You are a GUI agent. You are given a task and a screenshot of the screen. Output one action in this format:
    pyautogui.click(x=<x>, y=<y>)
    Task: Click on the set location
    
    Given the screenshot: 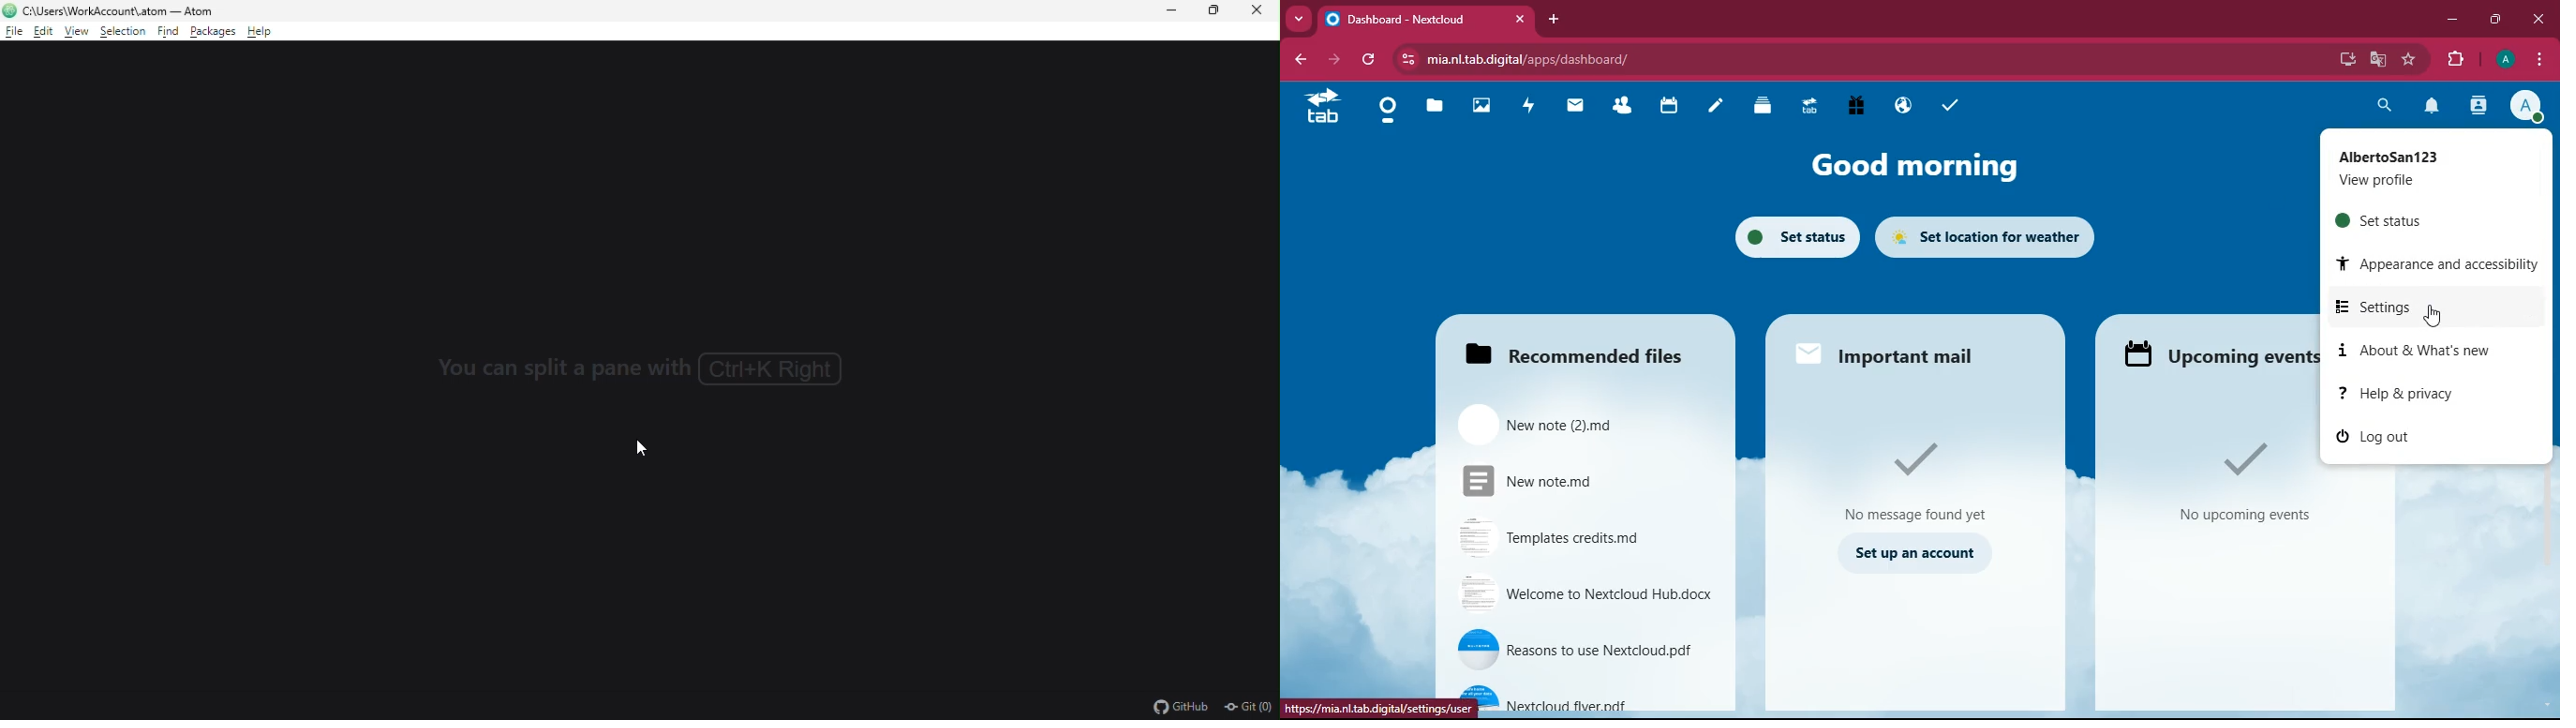 What is the action you would take?
    pyautogui.click(x=1999, y=237)
    